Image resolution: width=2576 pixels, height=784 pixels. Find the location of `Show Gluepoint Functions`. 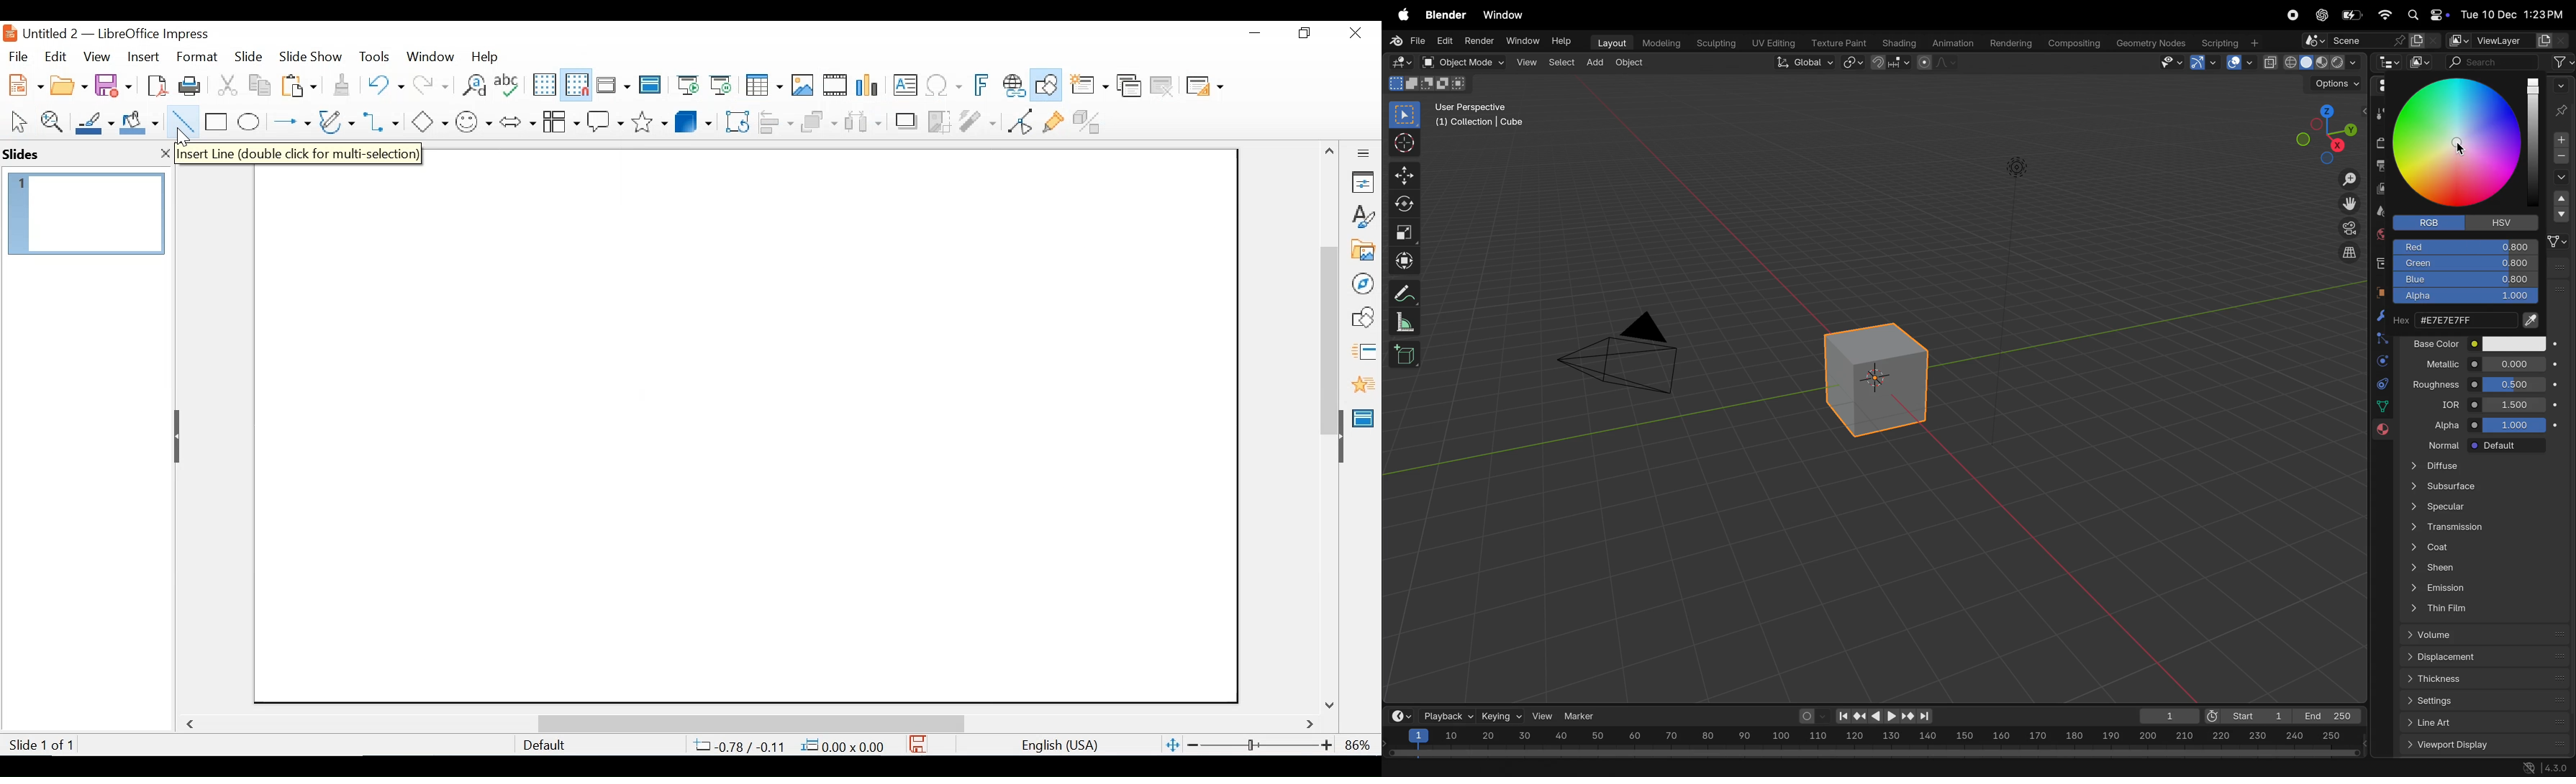

Show Gluepoint Functions is located at coordinates (1053, 120).